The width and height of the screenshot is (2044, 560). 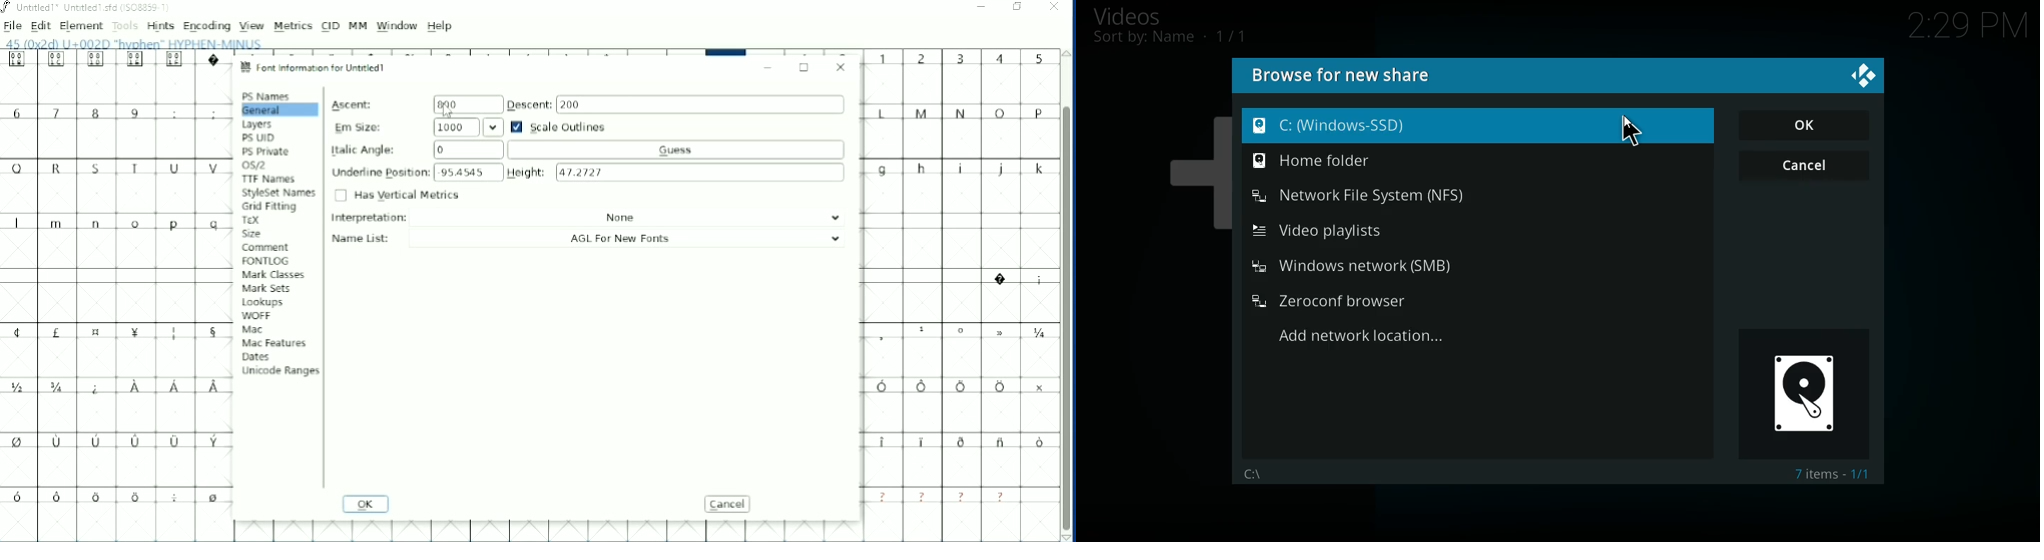 What do you see at coordinates (278, 110) in the screenshot?
I see `General` at bounding box center [278, 110].